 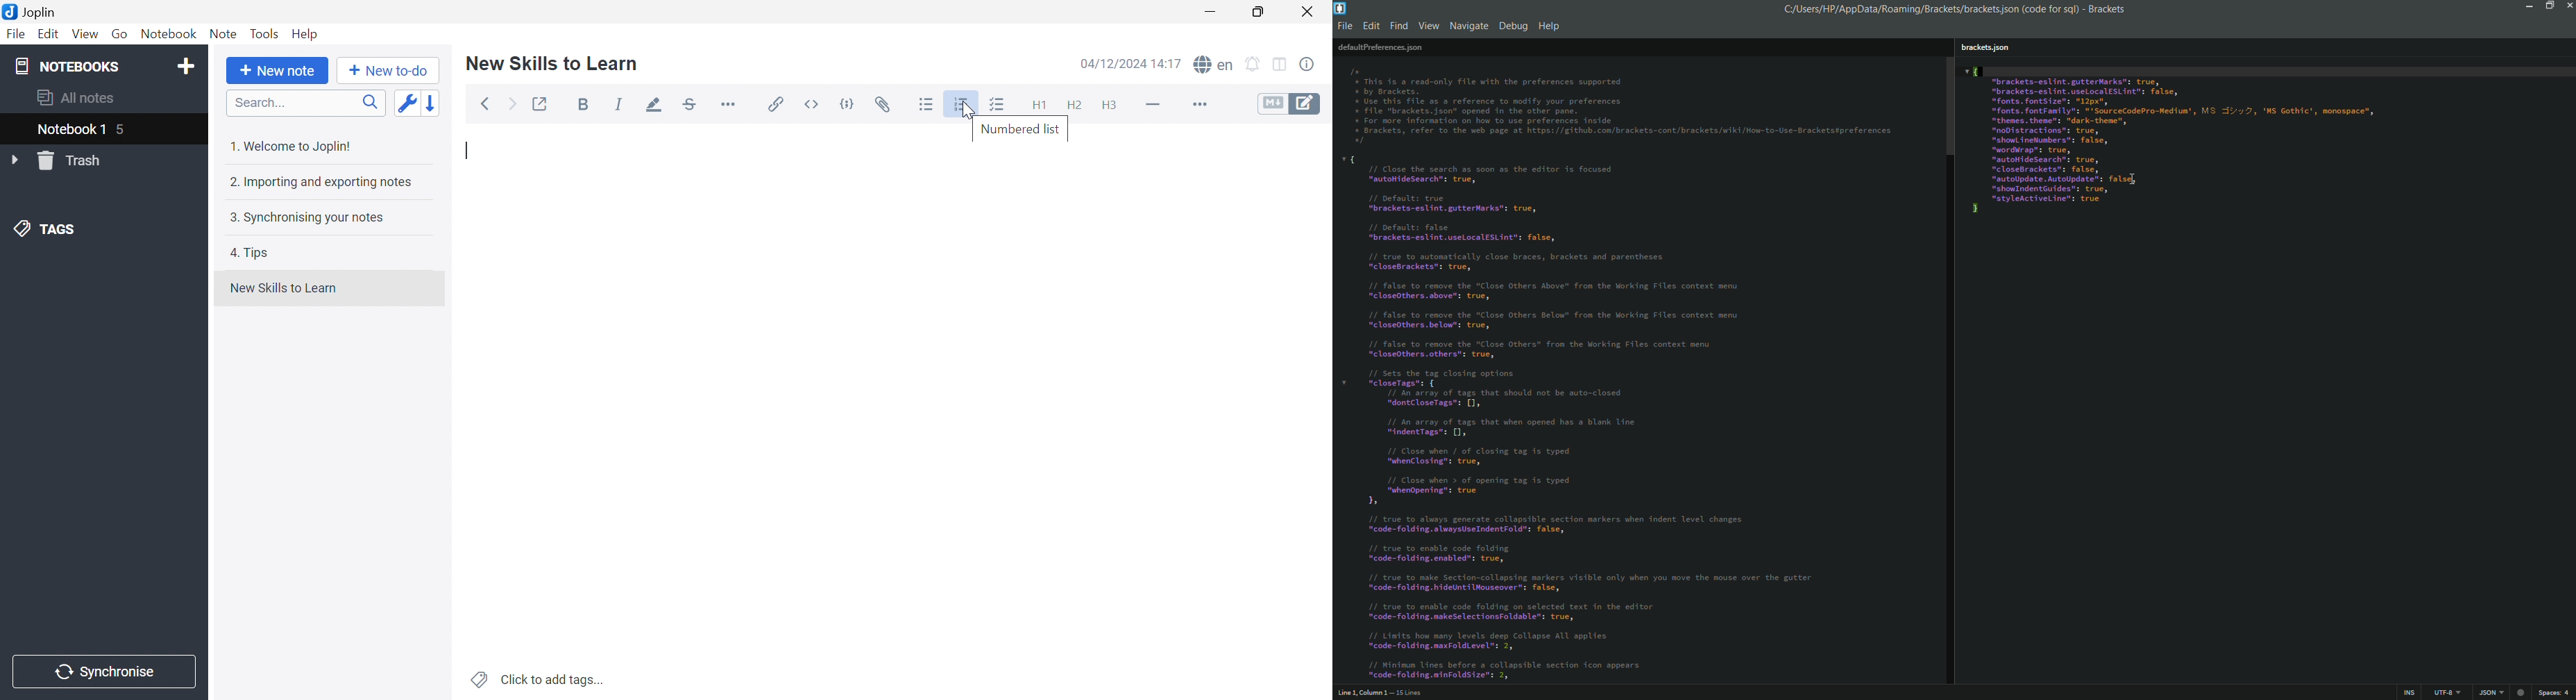 What do you see at coordinates (29, 10) in the screenshot?
I see `Joplin` at bounding box center [29, 10].